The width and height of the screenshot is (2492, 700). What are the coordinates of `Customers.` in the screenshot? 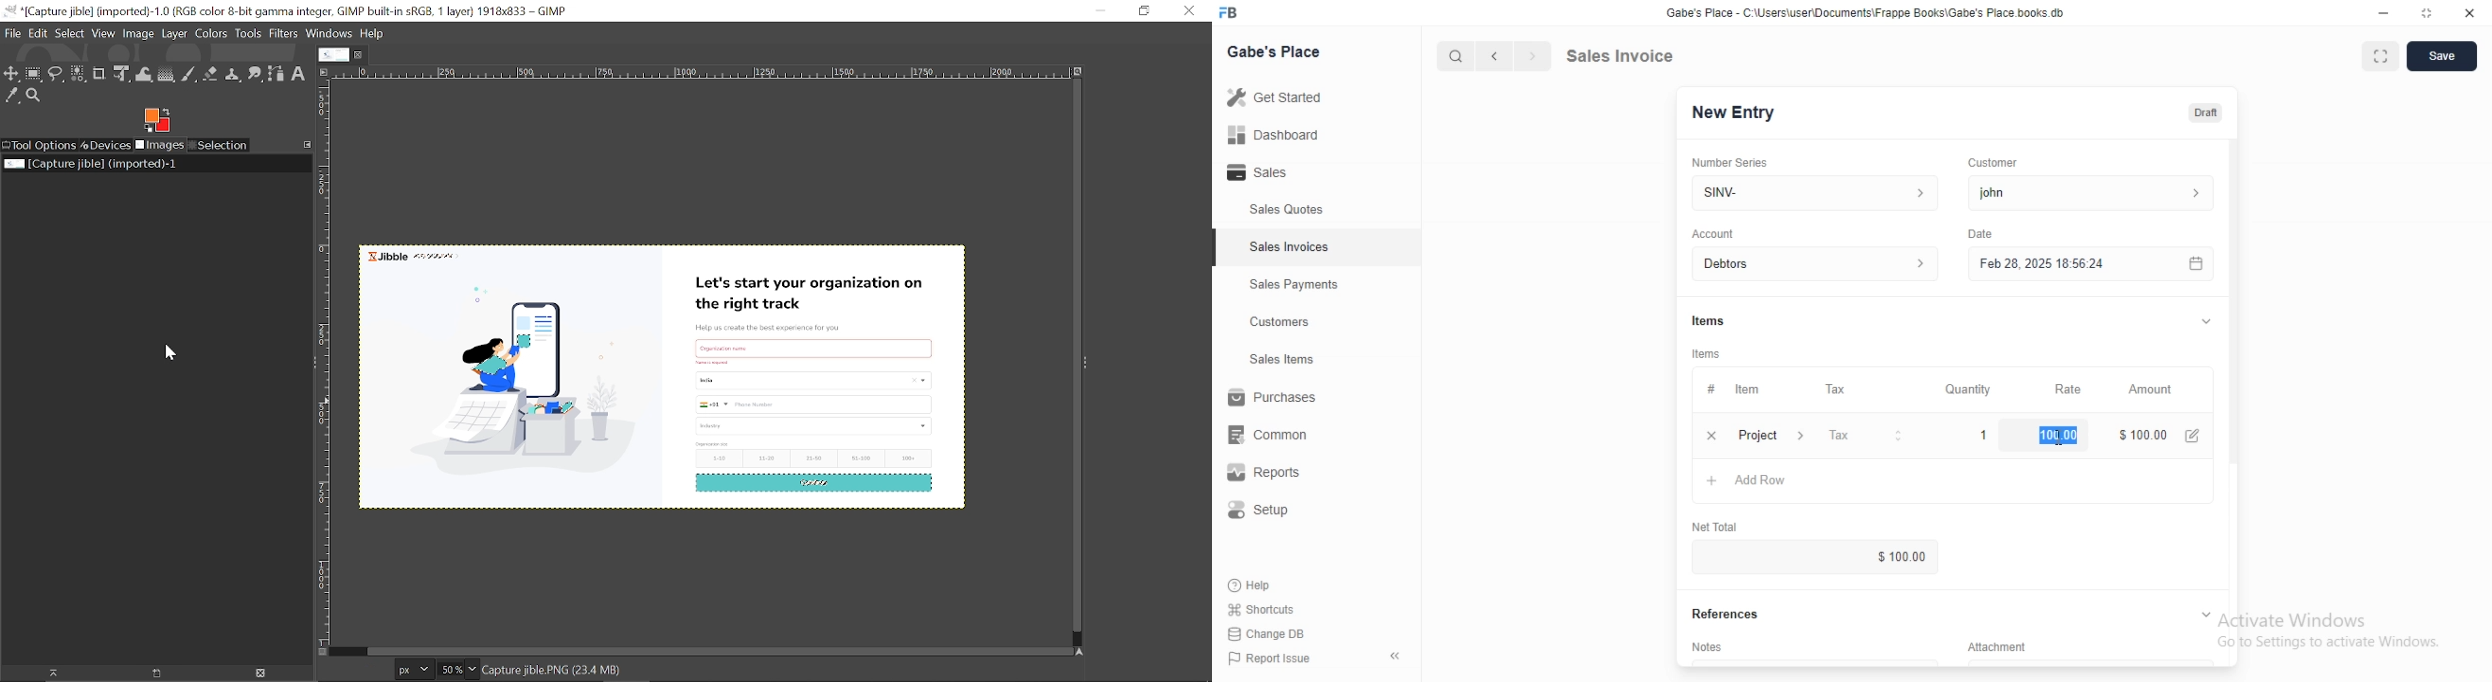 It's located at (1274, 324).